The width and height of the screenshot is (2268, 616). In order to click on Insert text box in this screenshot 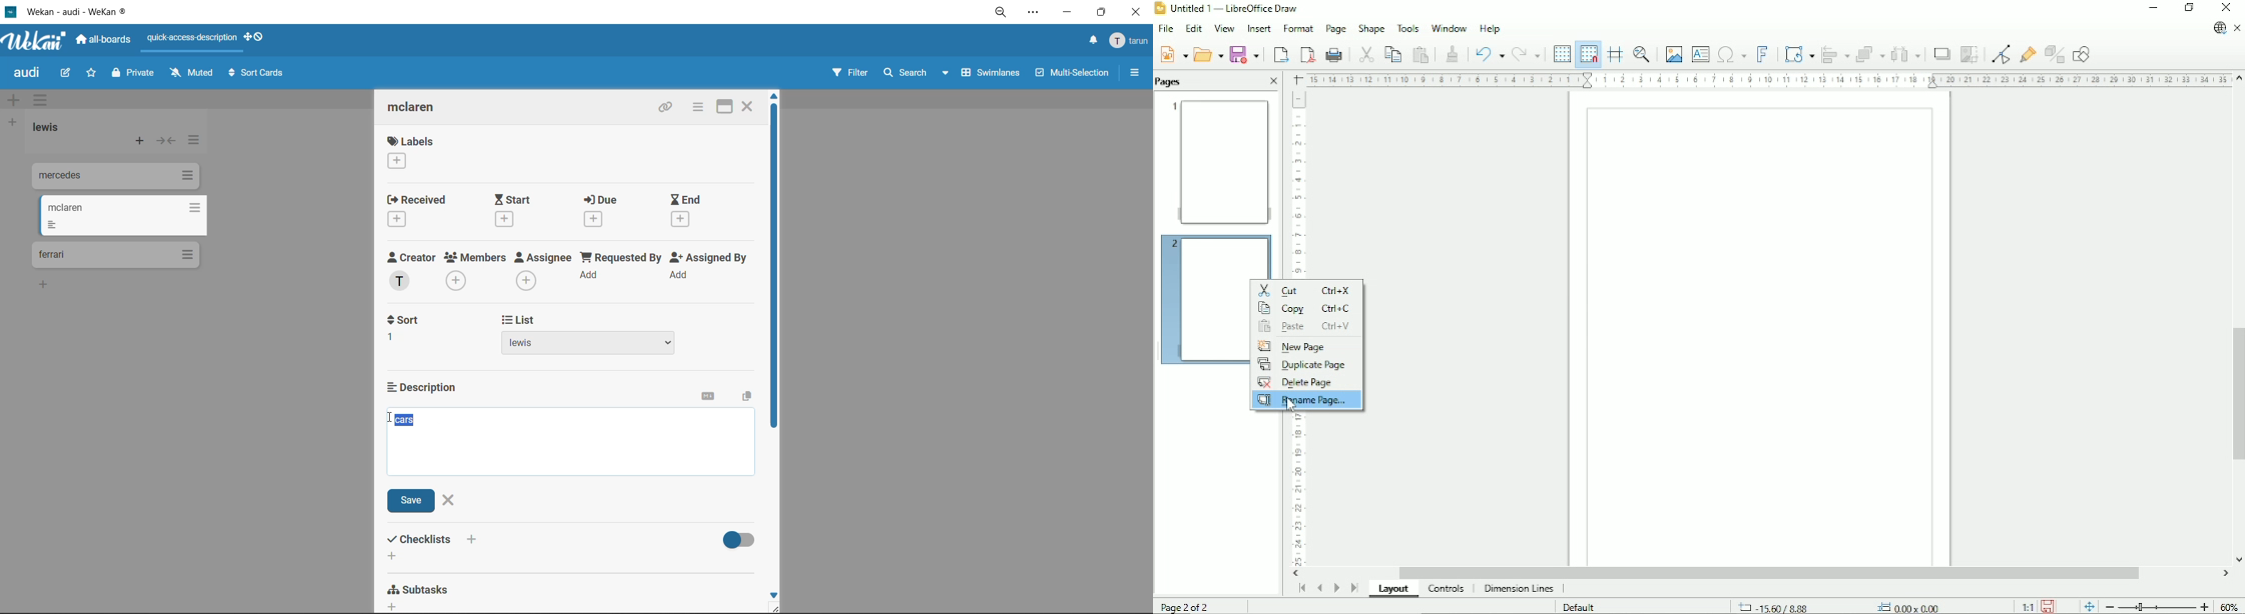, I will do `click(1700, 53)`.